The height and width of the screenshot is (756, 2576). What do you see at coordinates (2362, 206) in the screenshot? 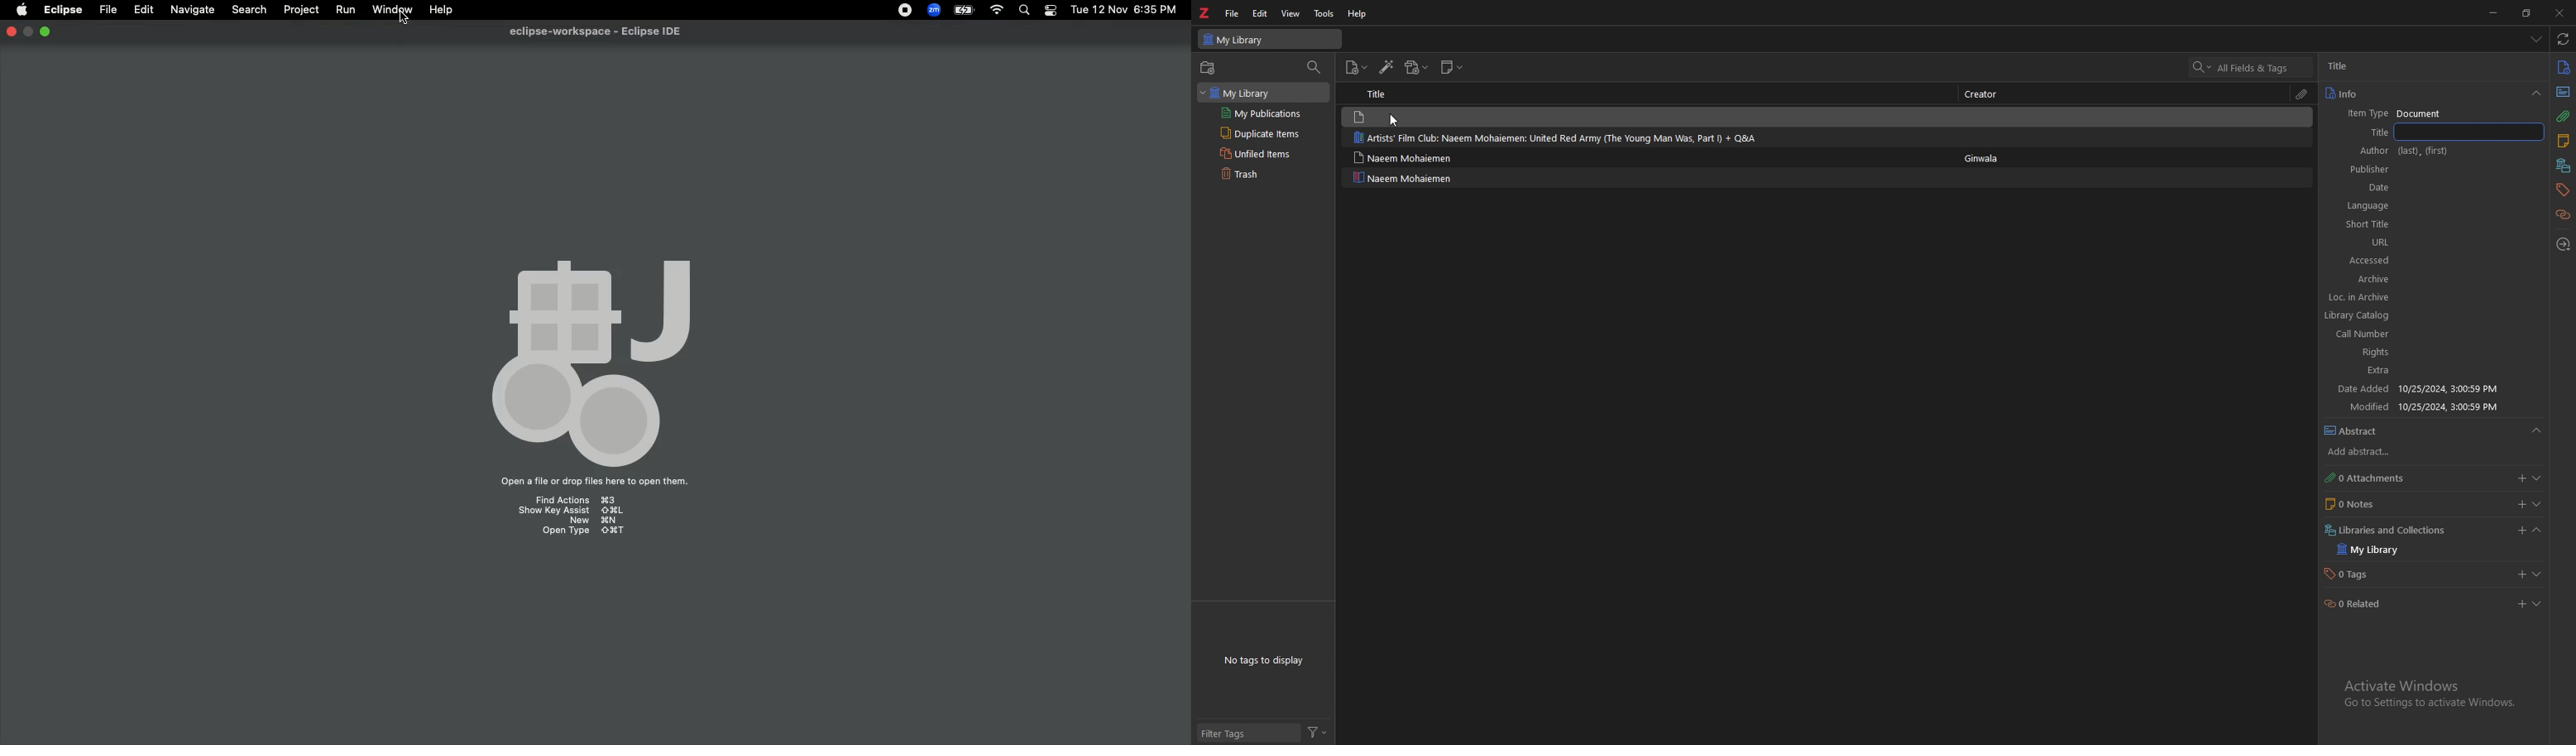
I see `series number` at bounding box center [2362, 206].